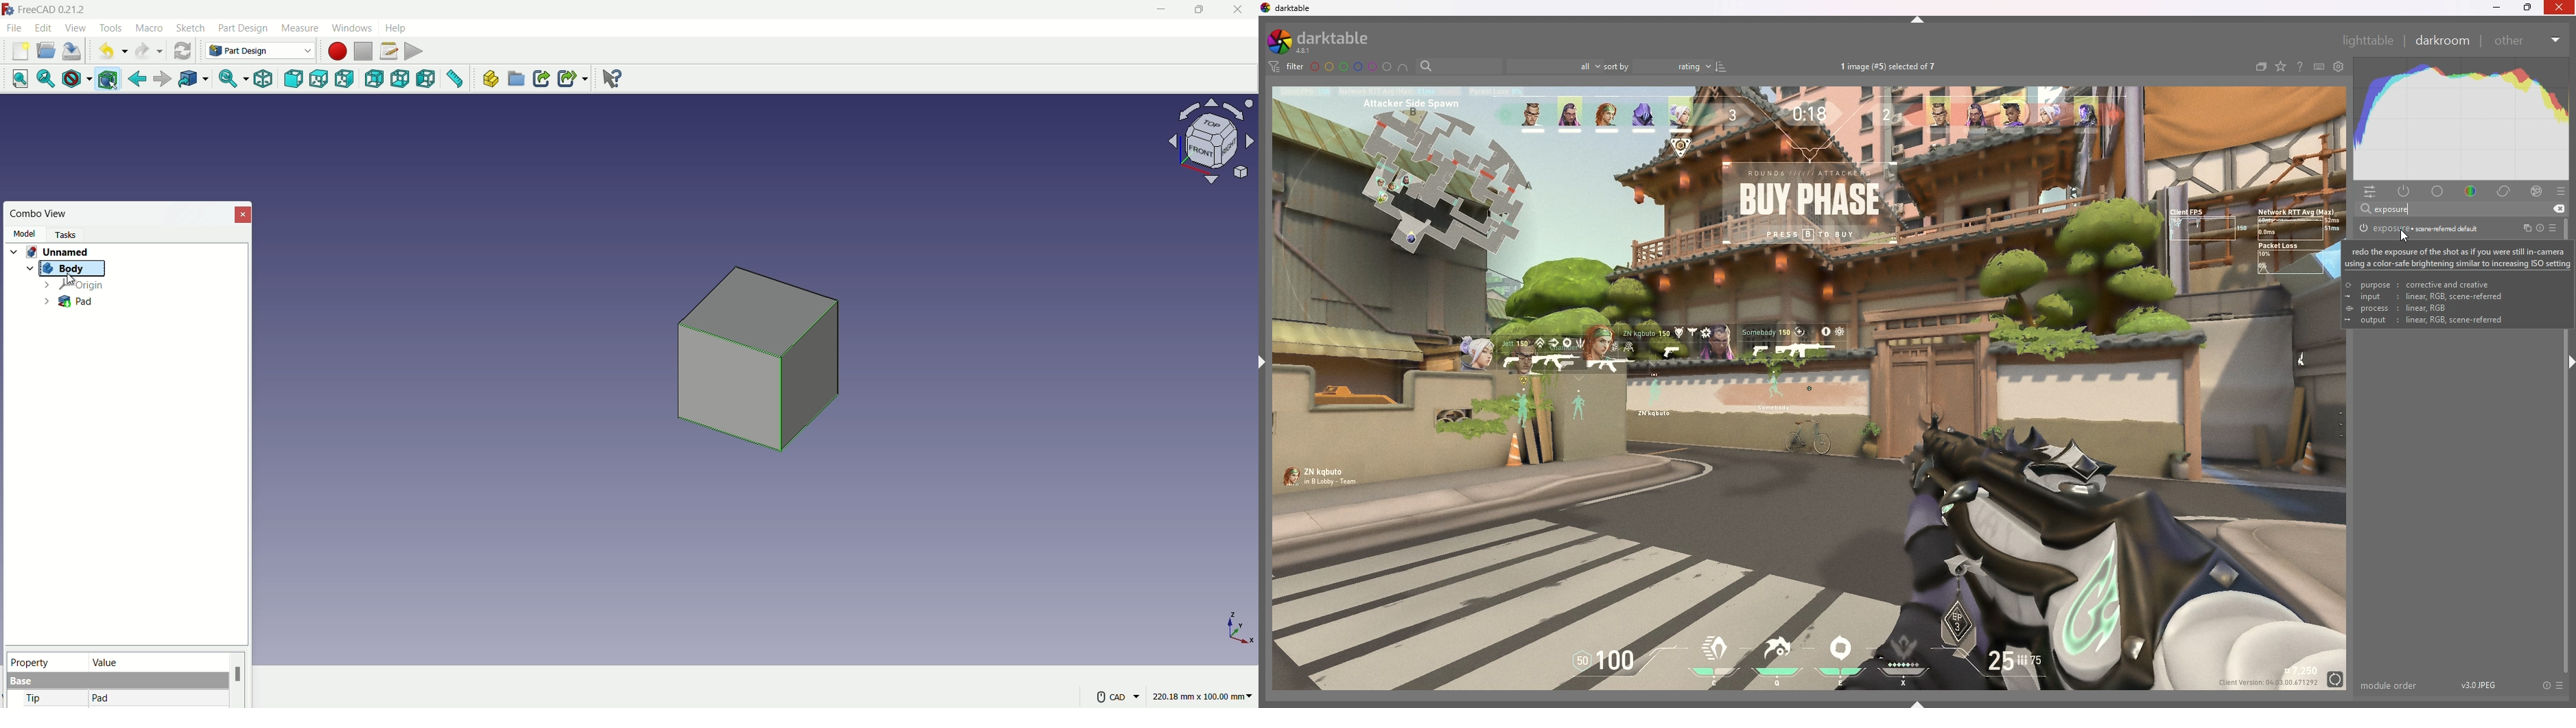  Describe the element at coordinates (763, 366) in the screenshot. I see `cube` at that location.